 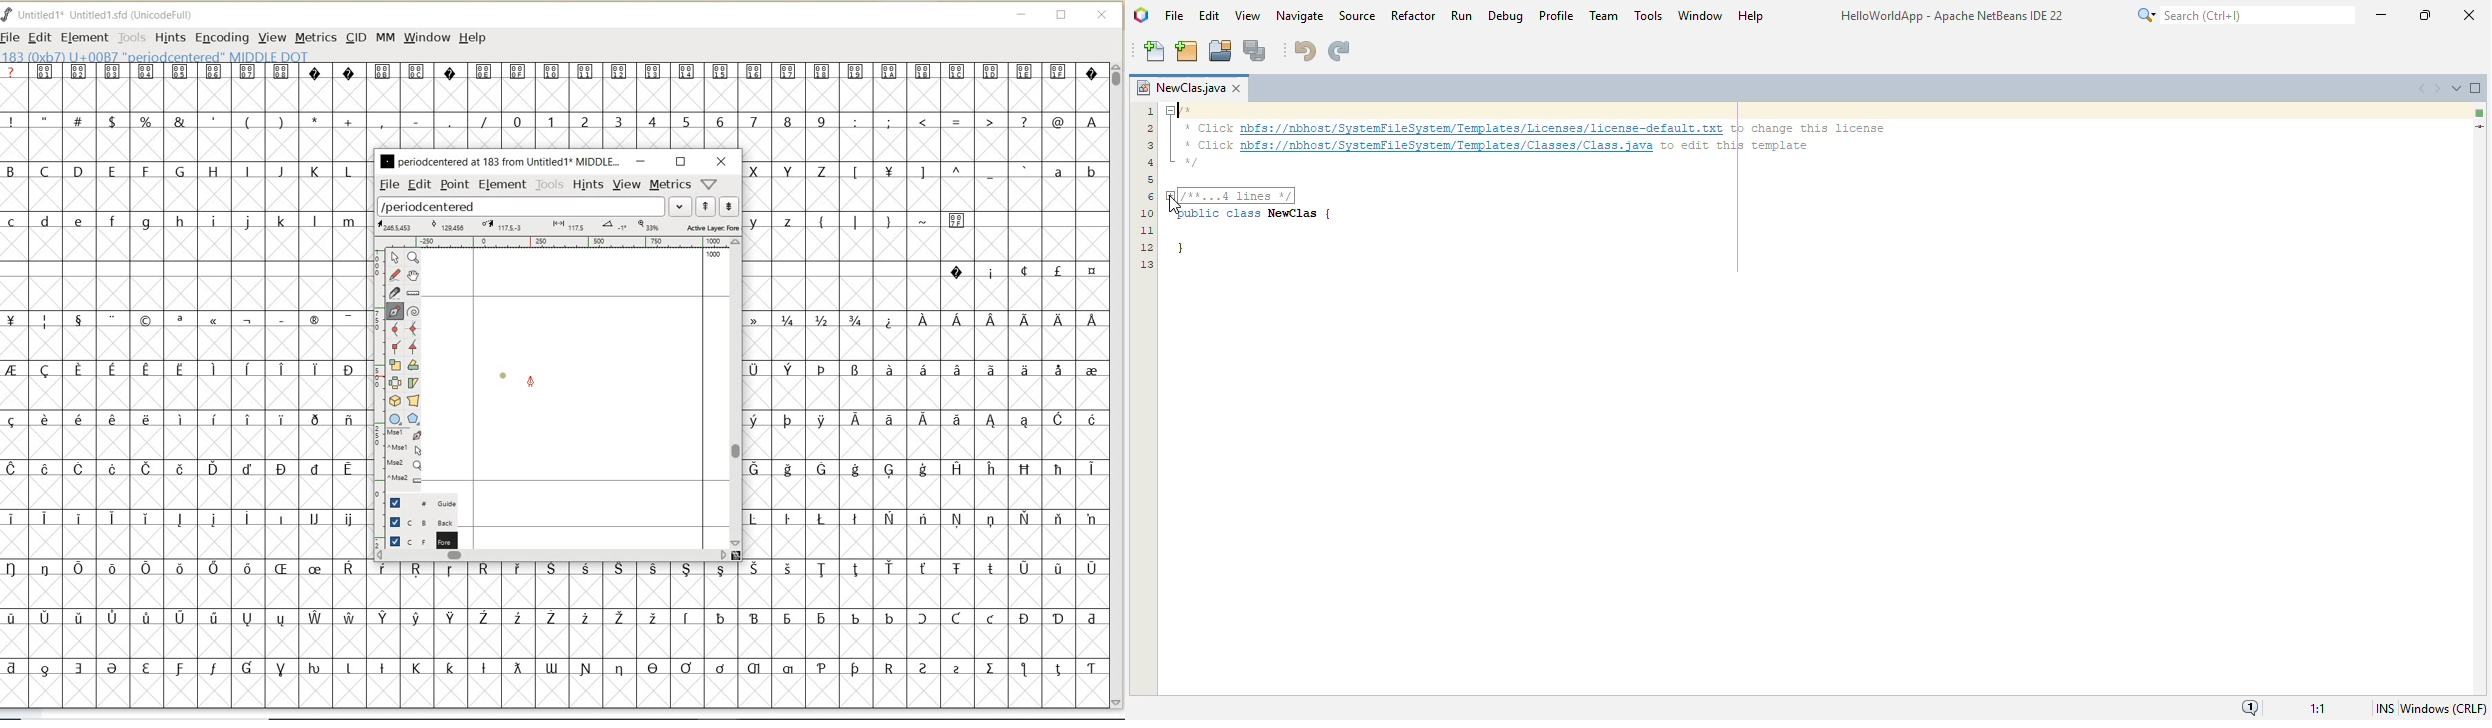 I want to click on special characters, so click(x=246, y=121).